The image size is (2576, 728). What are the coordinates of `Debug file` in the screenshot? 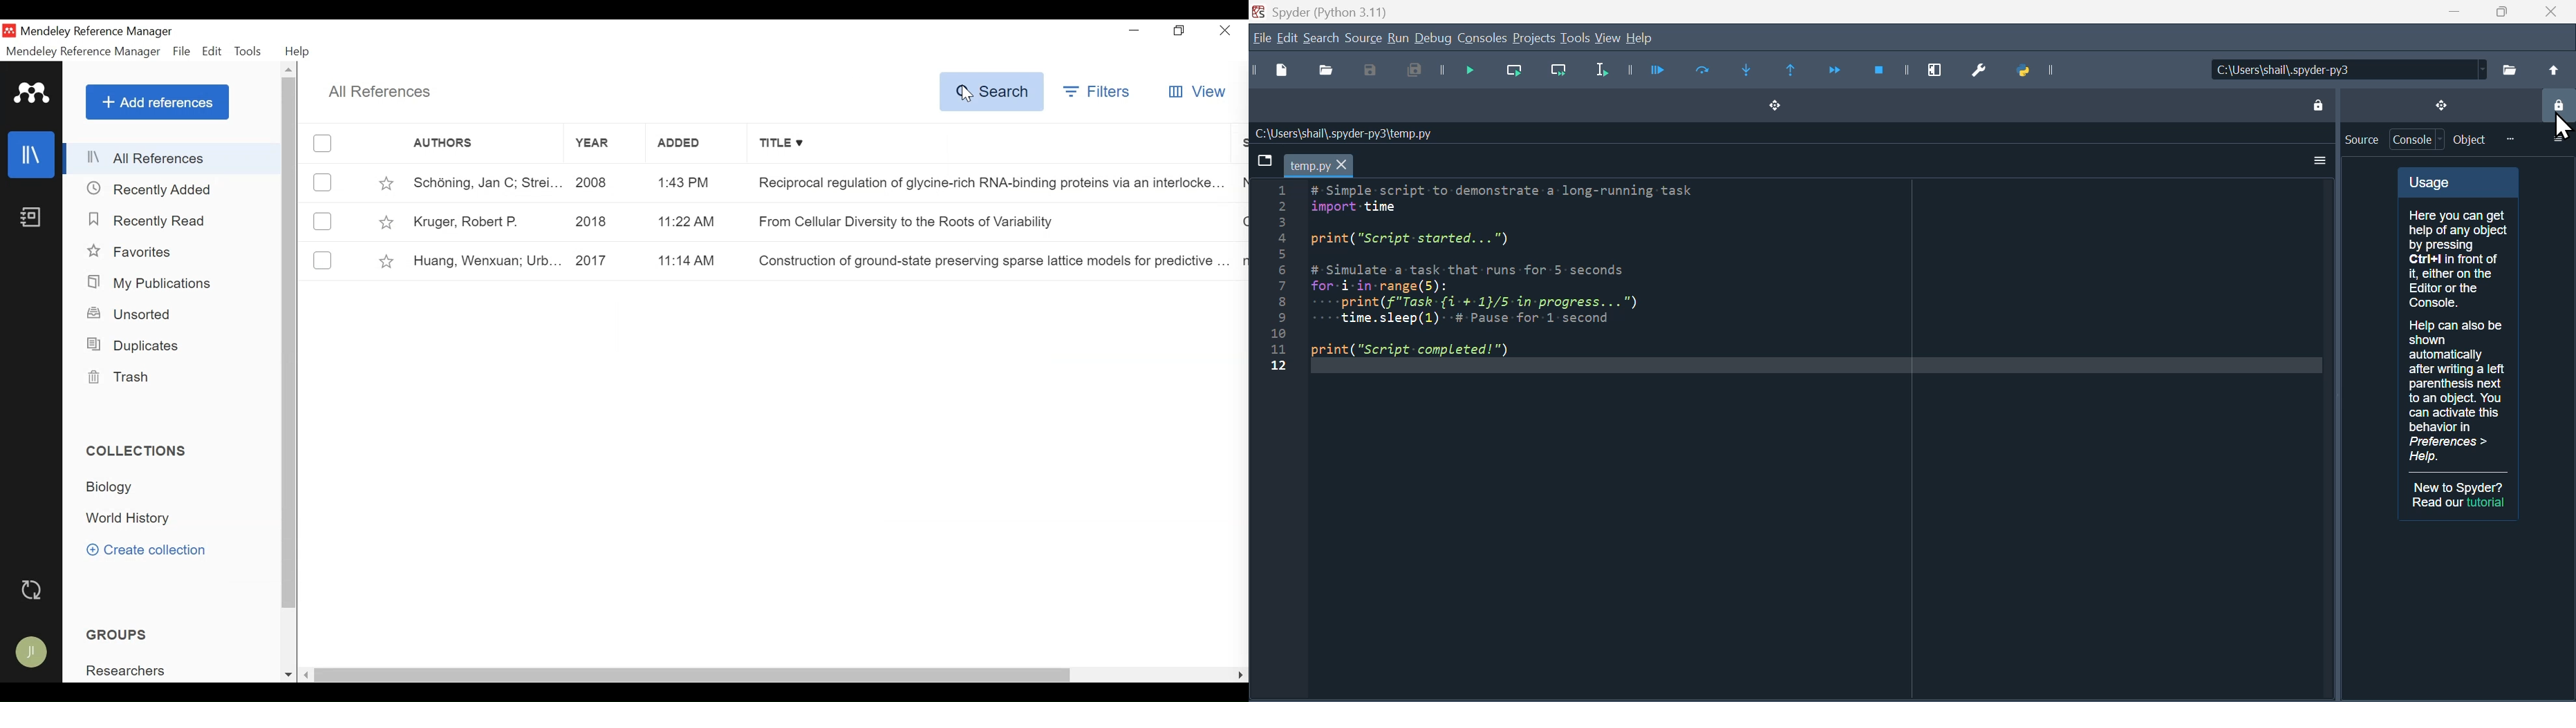 It's located at (1463, 72).